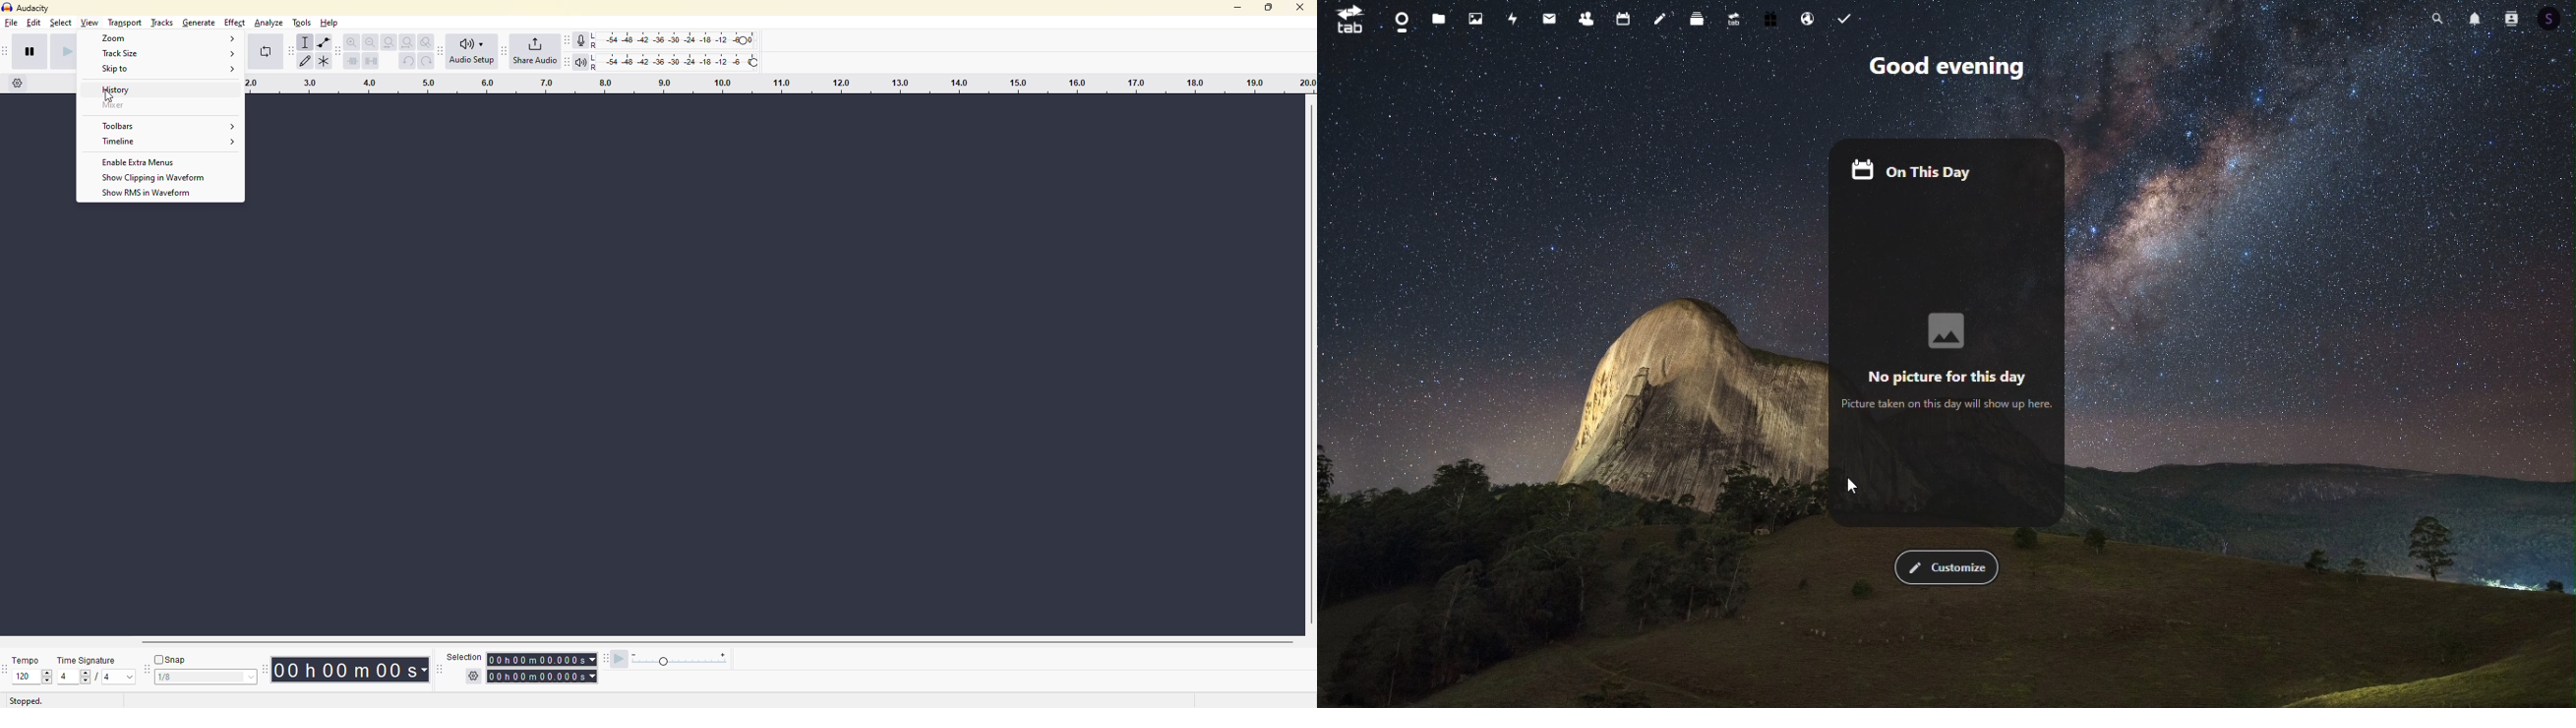  I want to click on record meter, so click(585, 39).